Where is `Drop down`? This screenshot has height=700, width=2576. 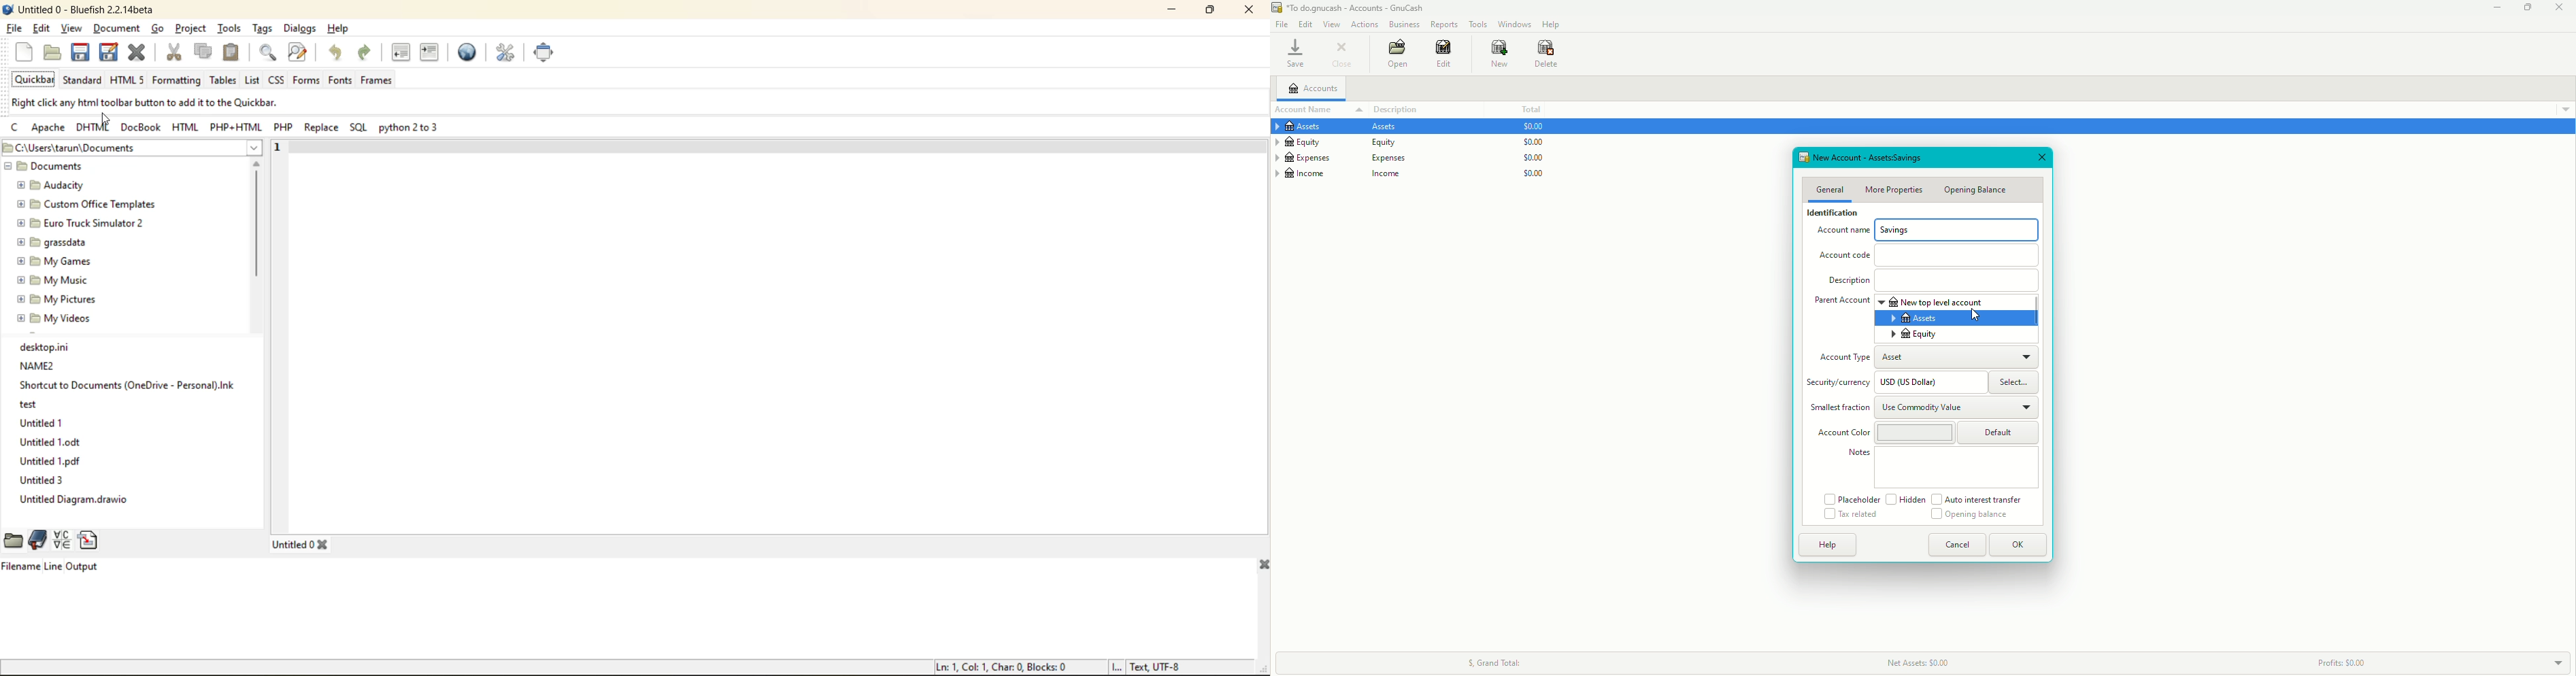
Drop down is located at coordinates (2558, 662).